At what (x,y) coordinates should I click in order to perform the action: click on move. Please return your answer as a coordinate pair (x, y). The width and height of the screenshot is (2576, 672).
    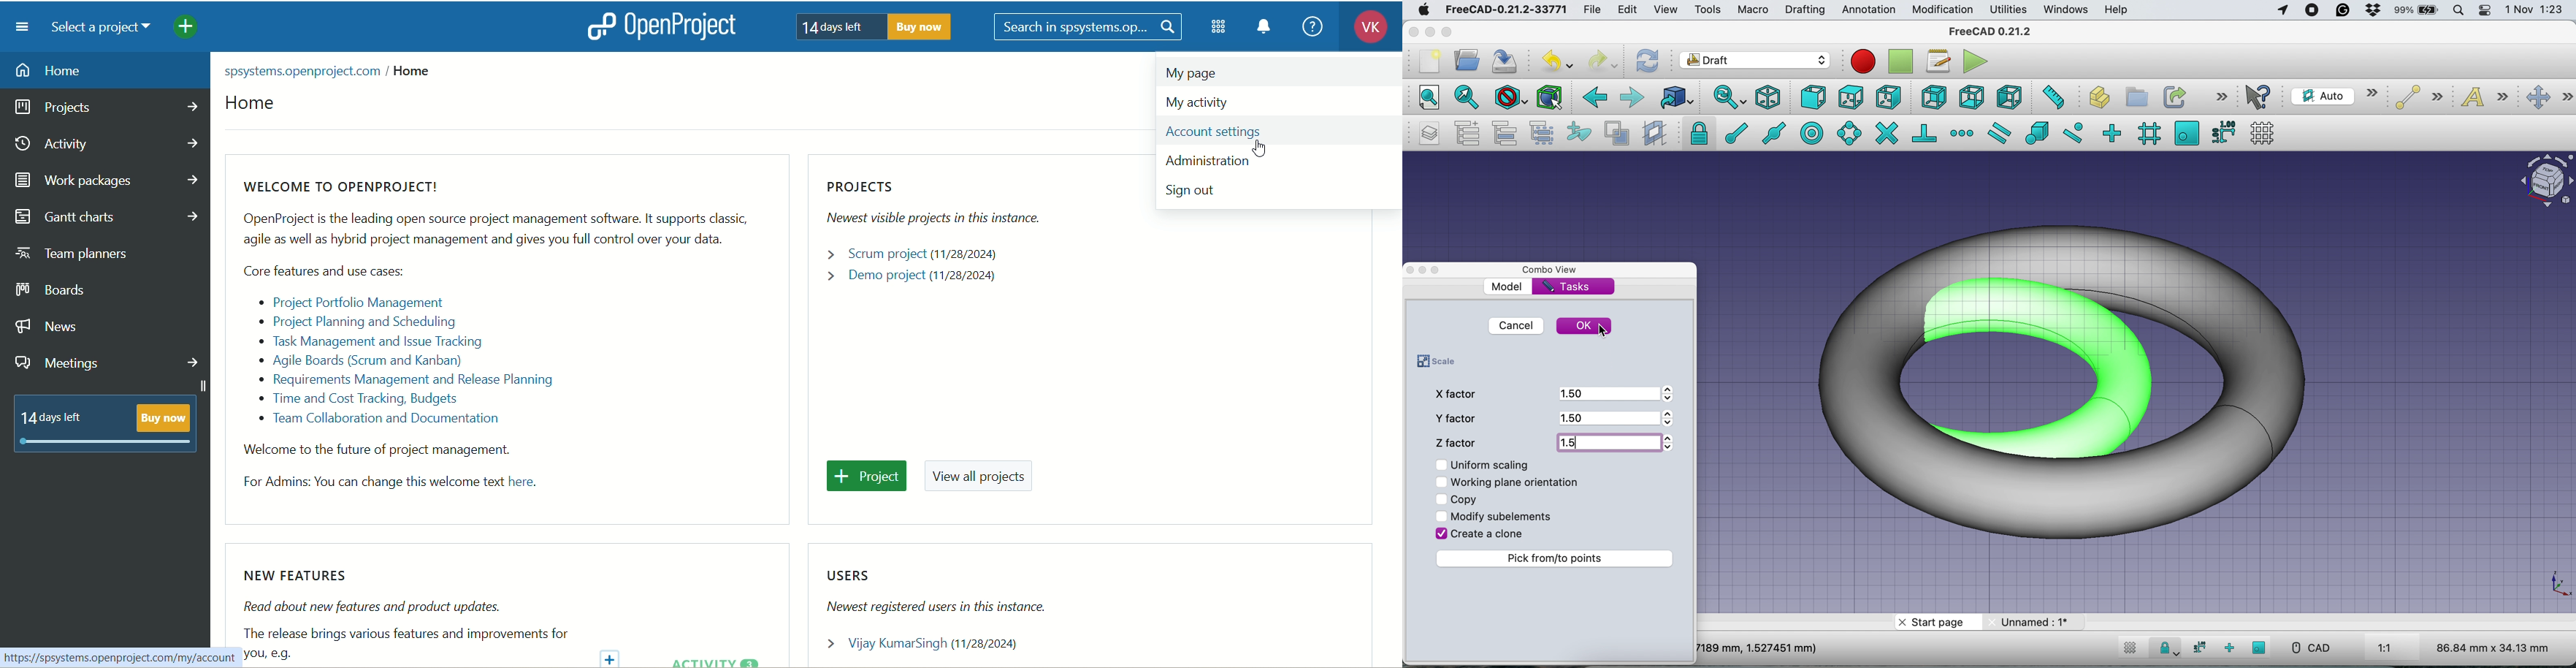
    Looking at the image, I should click on (2550, 98).